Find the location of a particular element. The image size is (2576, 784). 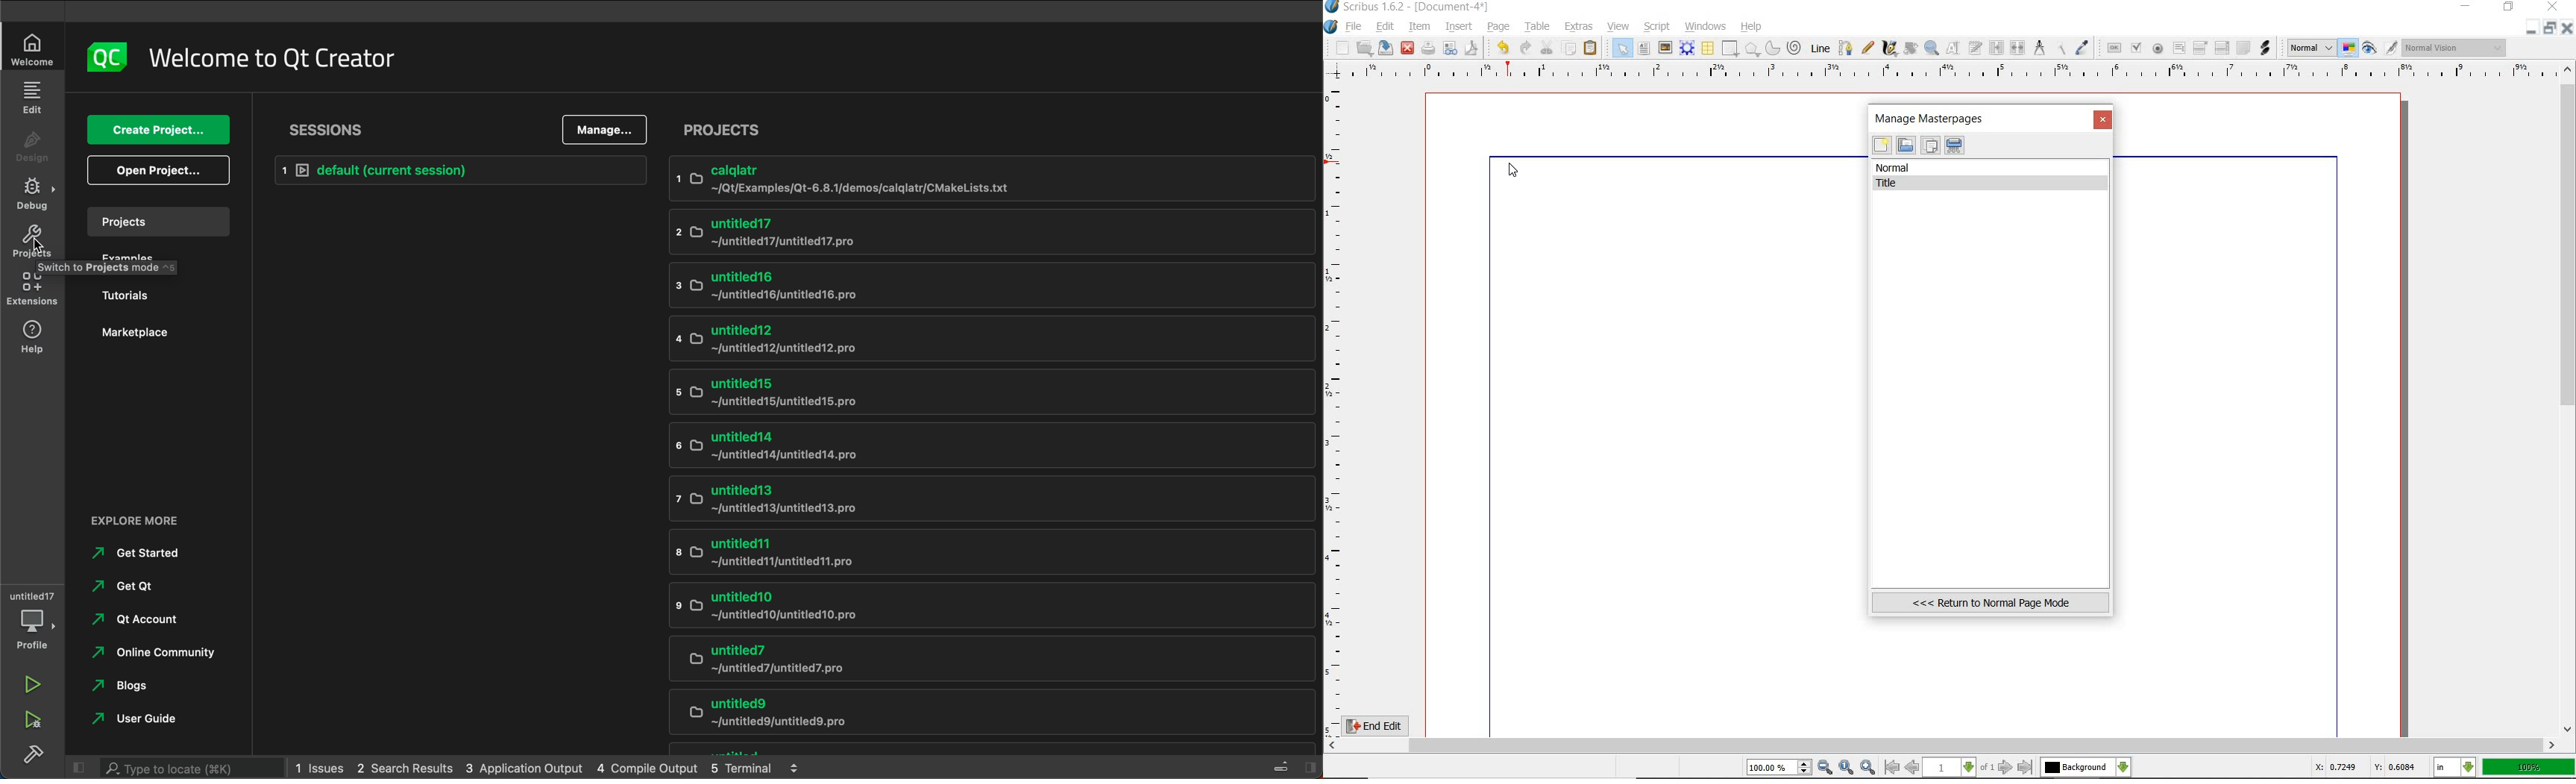

Scribus 1.6.2 - [Document-4*] is located at coordinates (1408, 7).